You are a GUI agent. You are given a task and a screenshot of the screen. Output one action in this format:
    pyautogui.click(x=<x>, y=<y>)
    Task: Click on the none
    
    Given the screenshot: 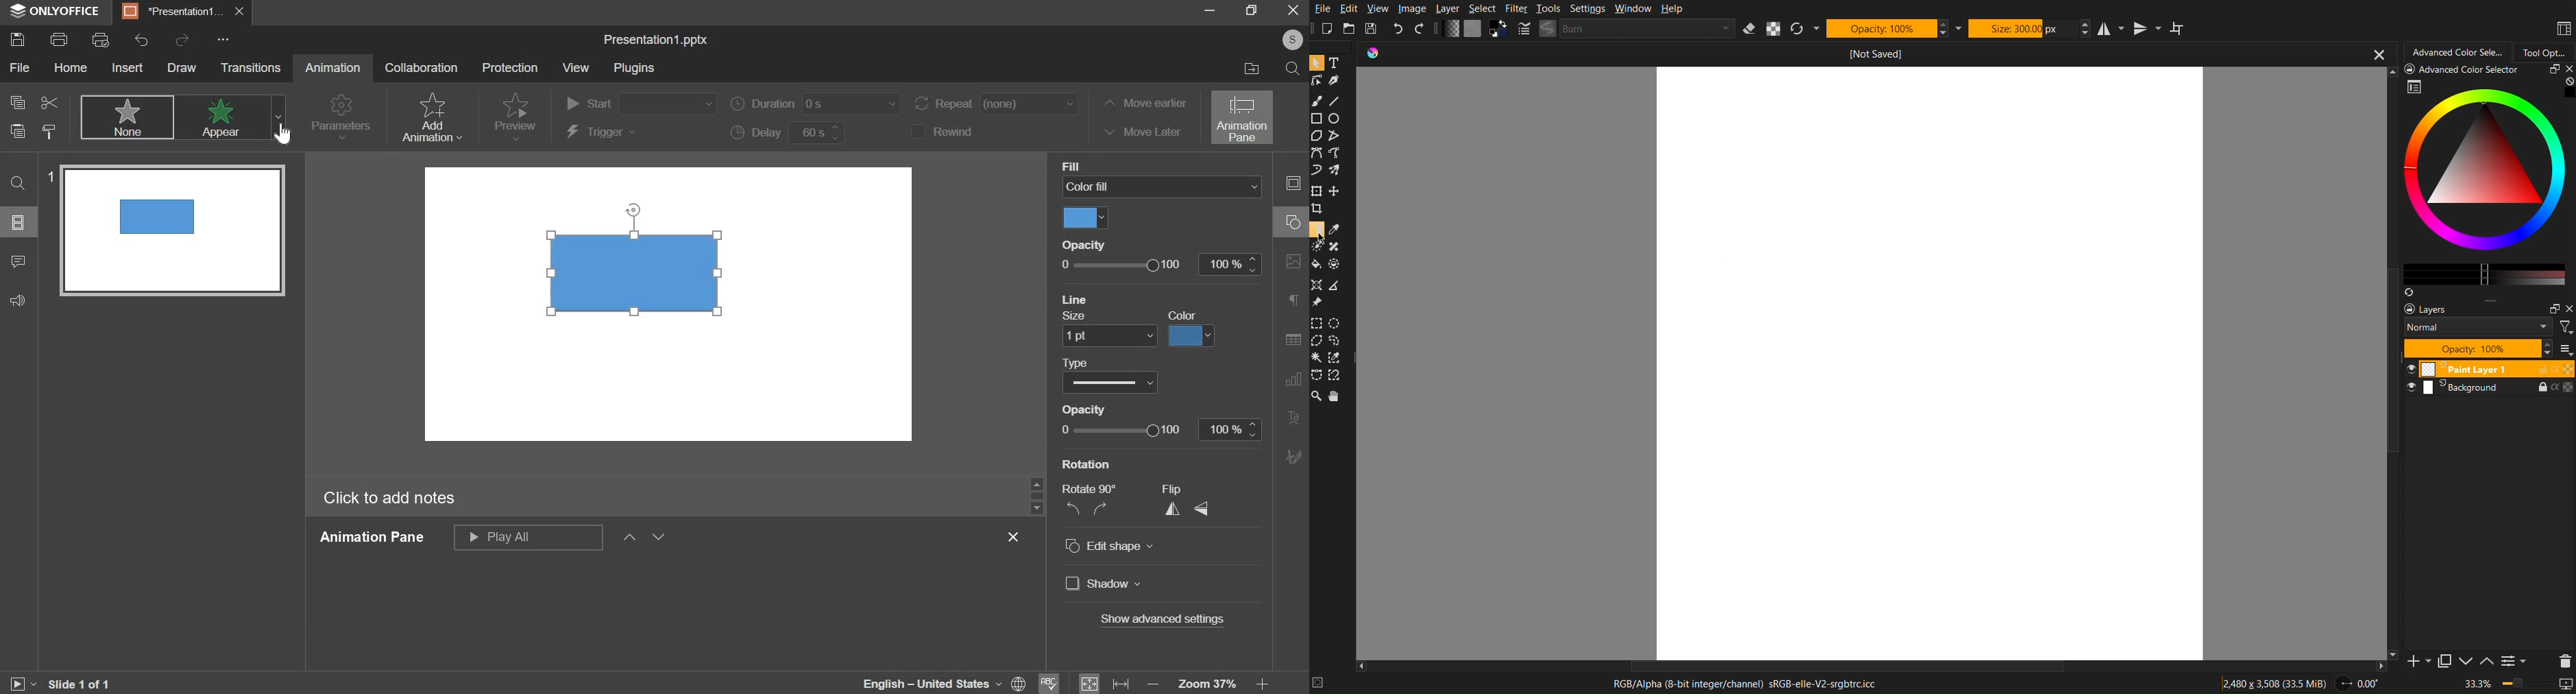 What is the action you would take?
    pyautogui.click(x=127, y=116)
    